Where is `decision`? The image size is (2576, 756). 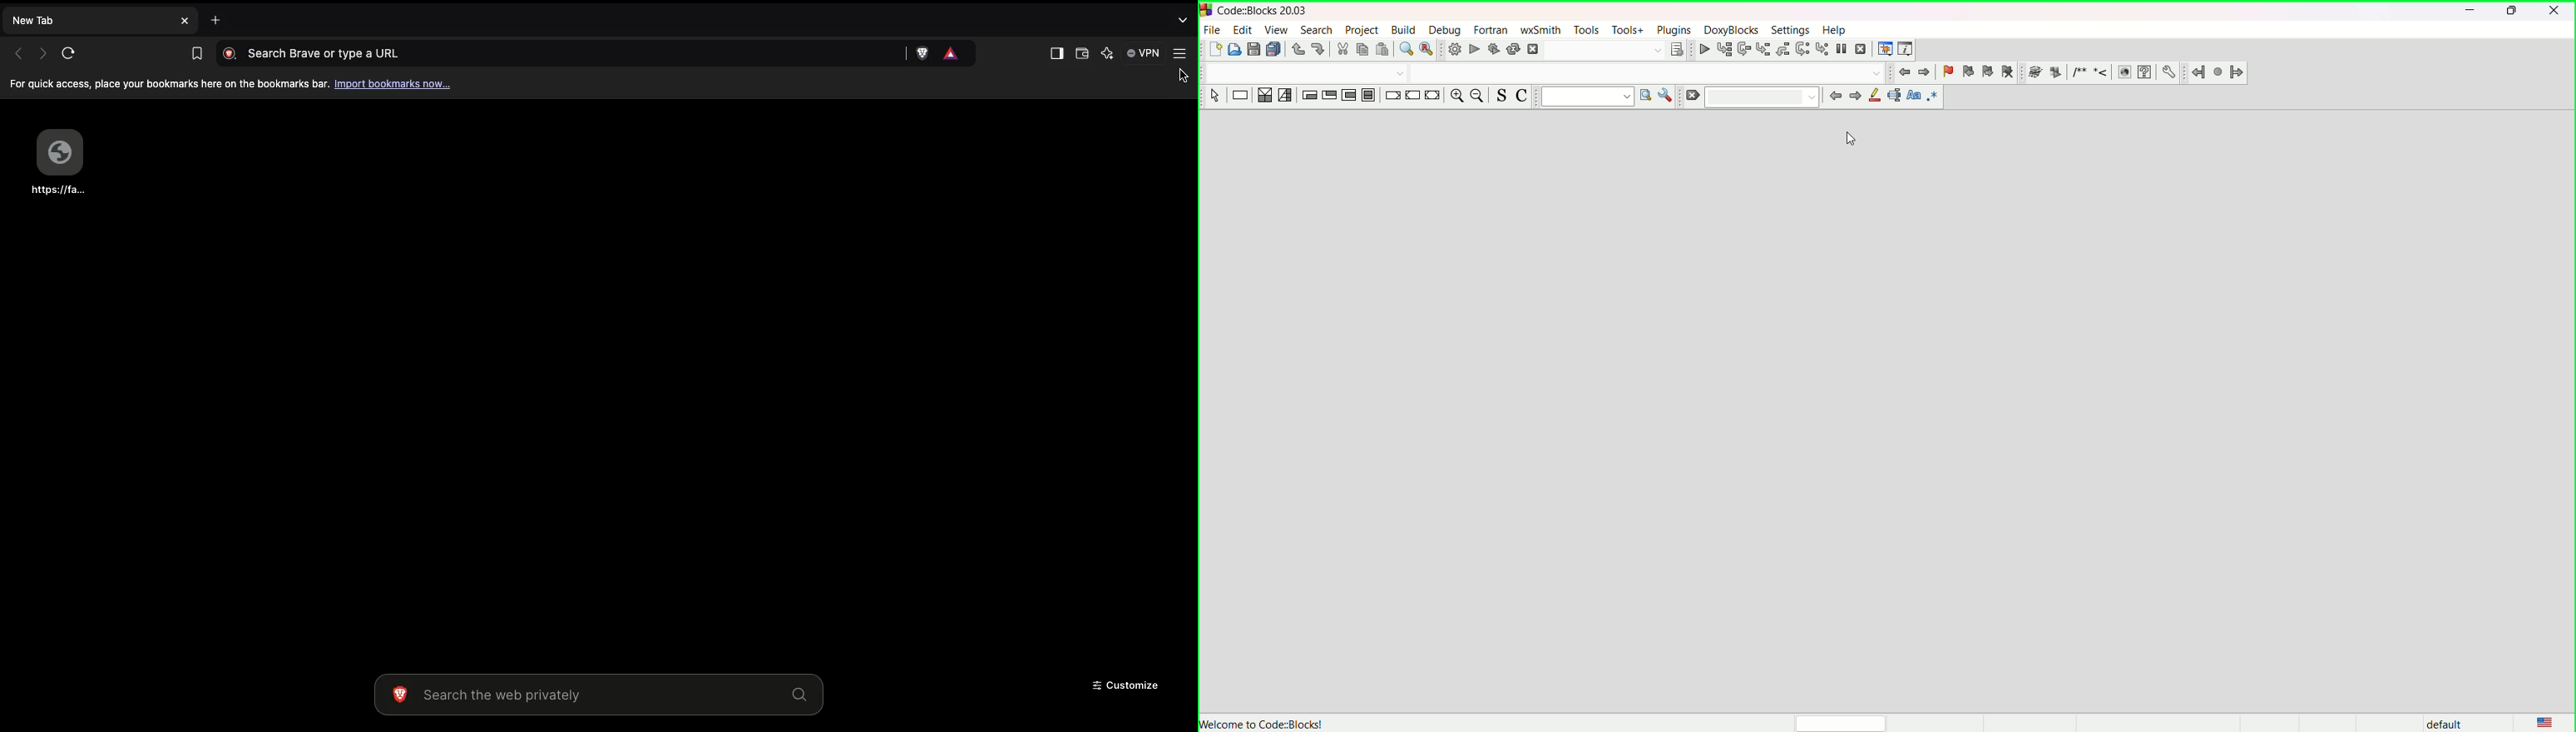
decision is located at coordinates (1263, 96).